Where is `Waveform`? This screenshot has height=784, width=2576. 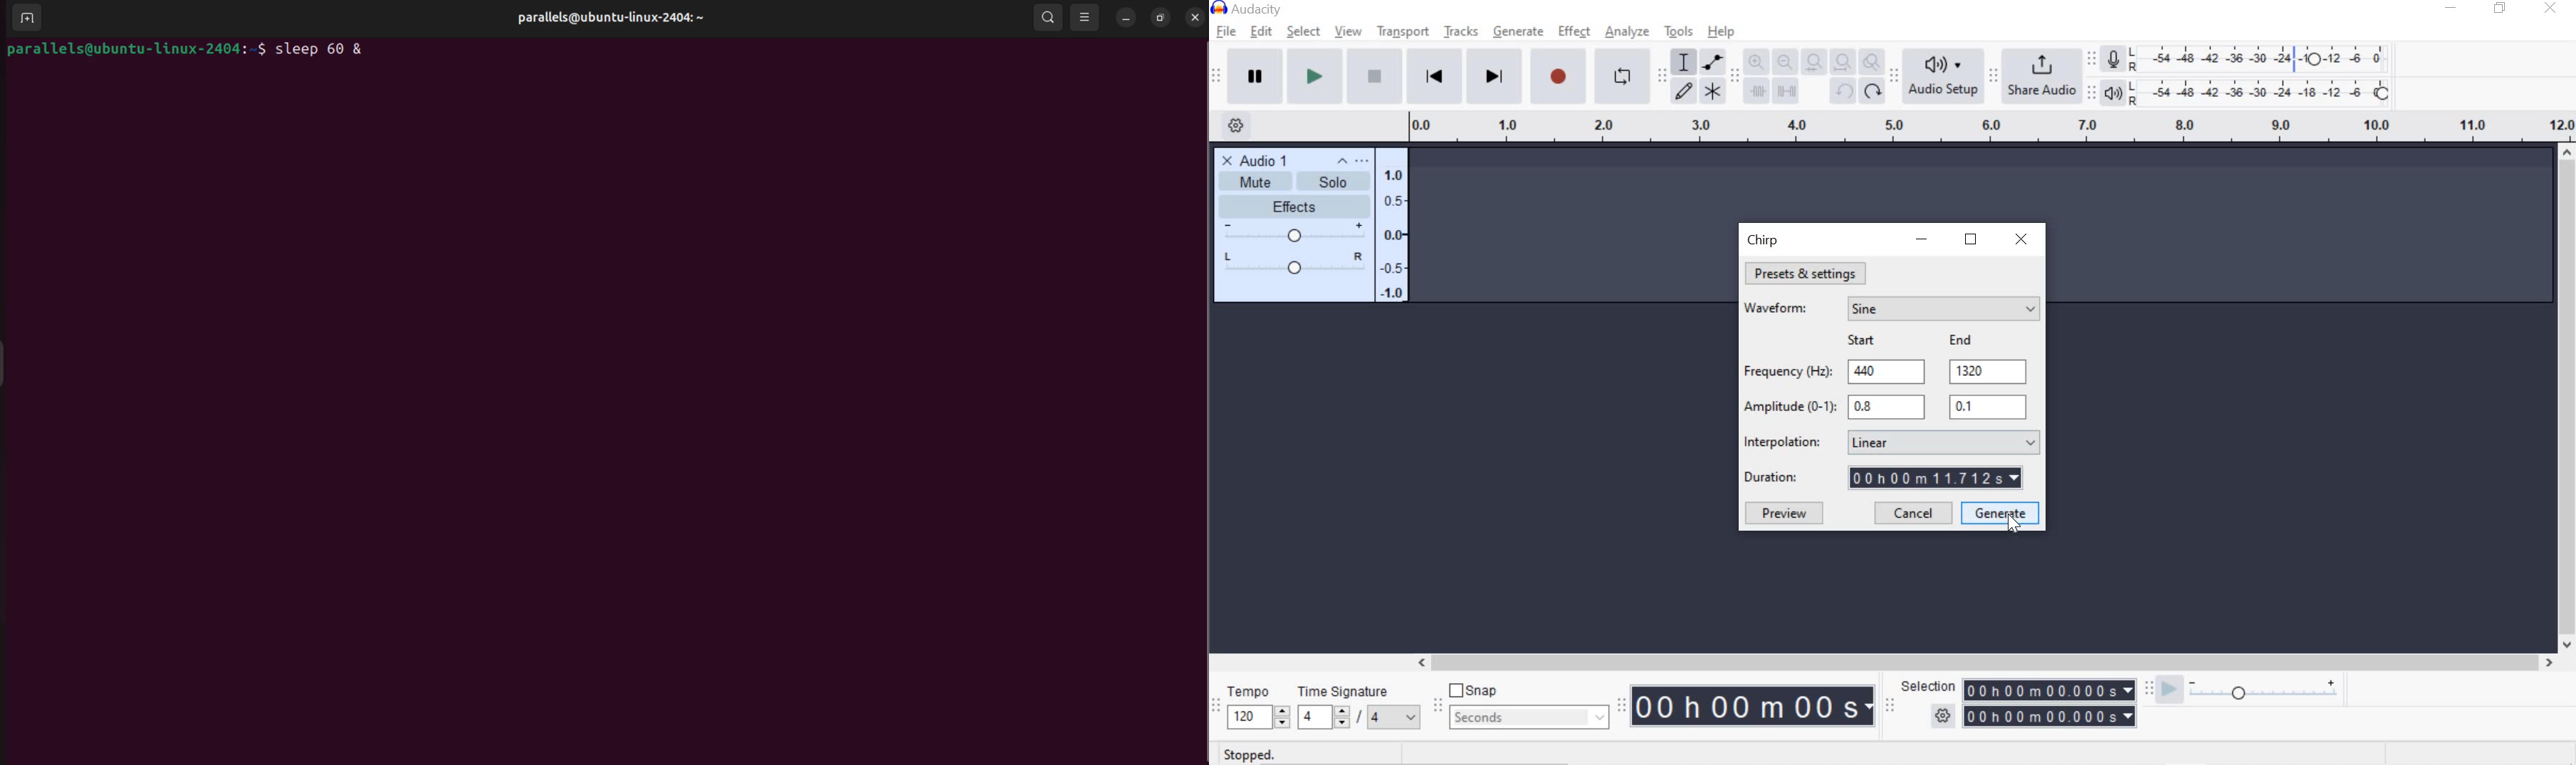 Waveform is located at coordinates (1781, 311).